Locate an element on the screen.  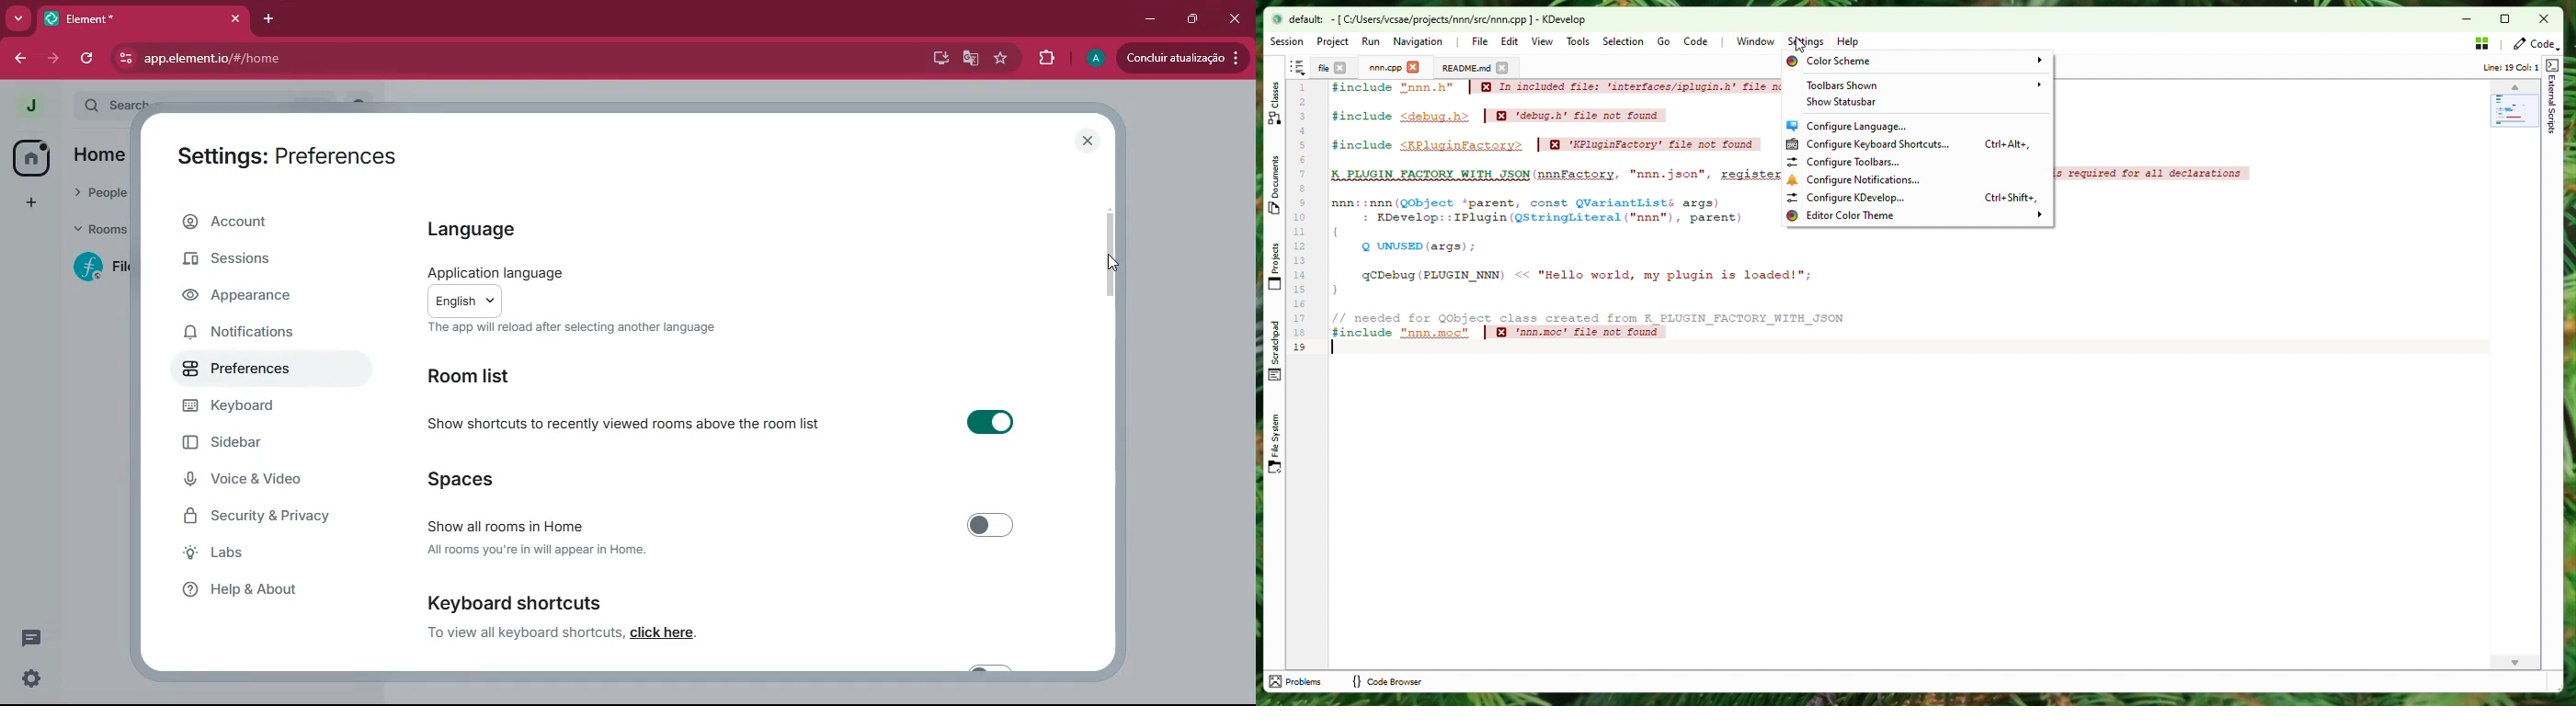
google translate is located at coordinates (971, 60).